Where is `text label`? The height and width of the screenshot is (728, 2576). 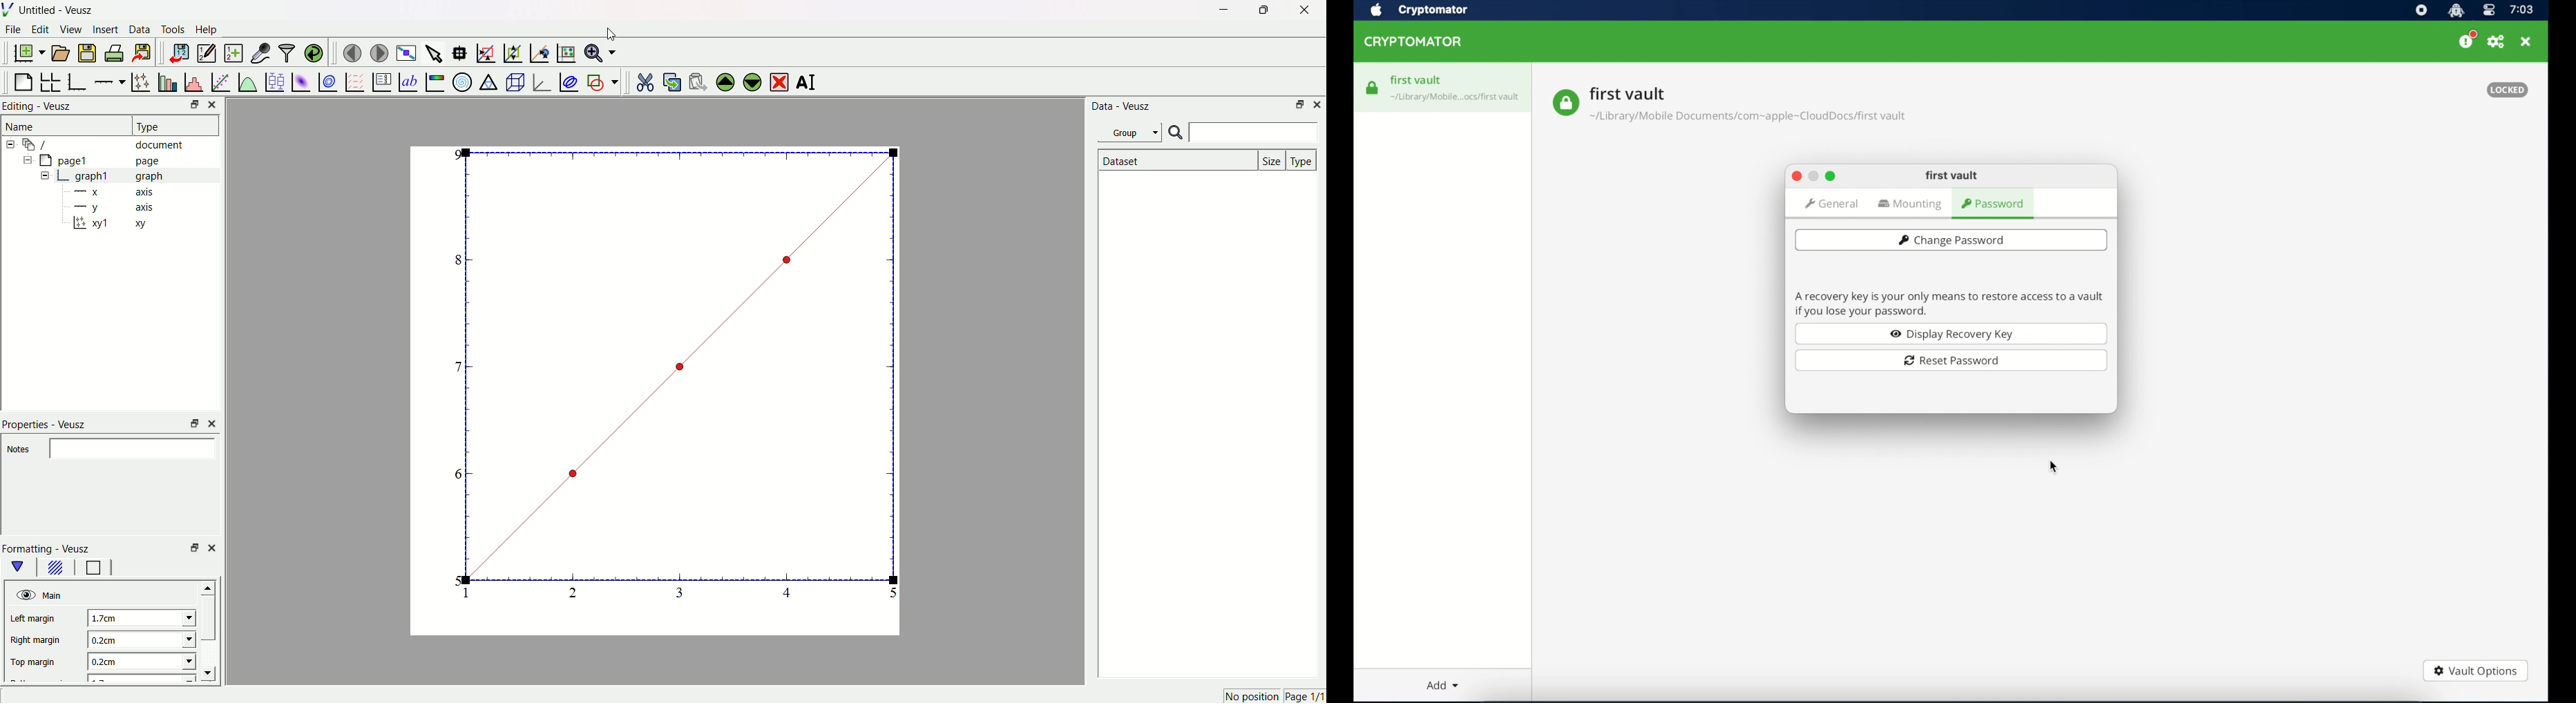 text label is located at coordinates (407, 81).